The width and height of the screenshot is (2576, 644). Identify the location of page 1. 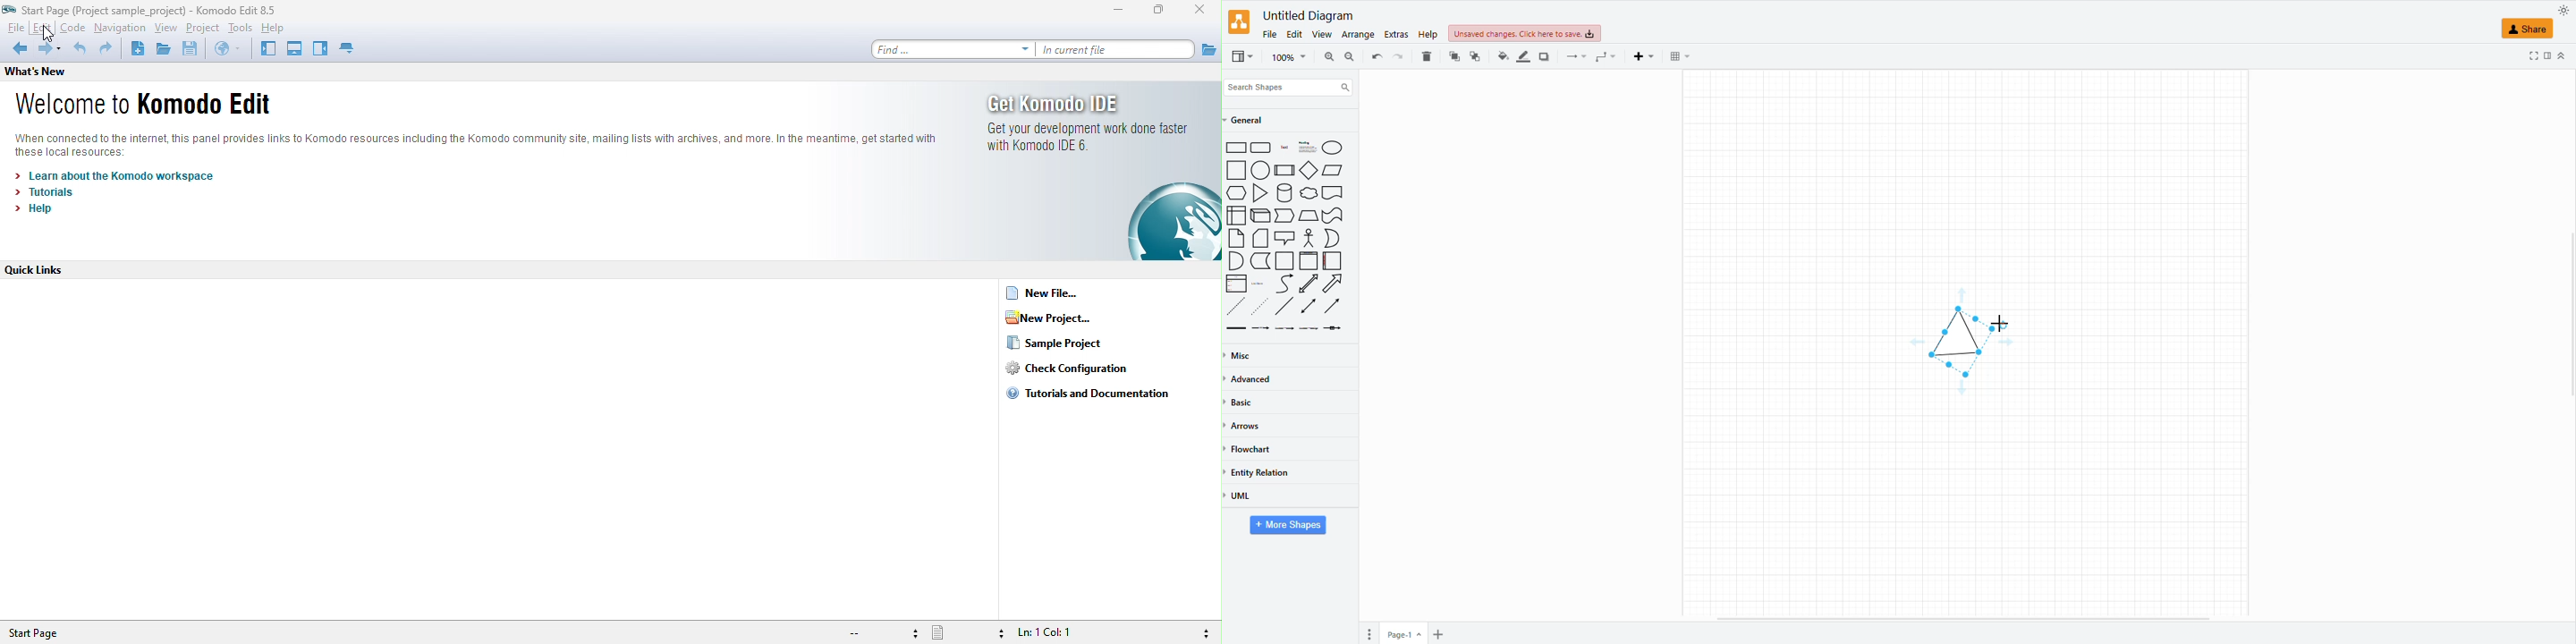
(1405, 633).